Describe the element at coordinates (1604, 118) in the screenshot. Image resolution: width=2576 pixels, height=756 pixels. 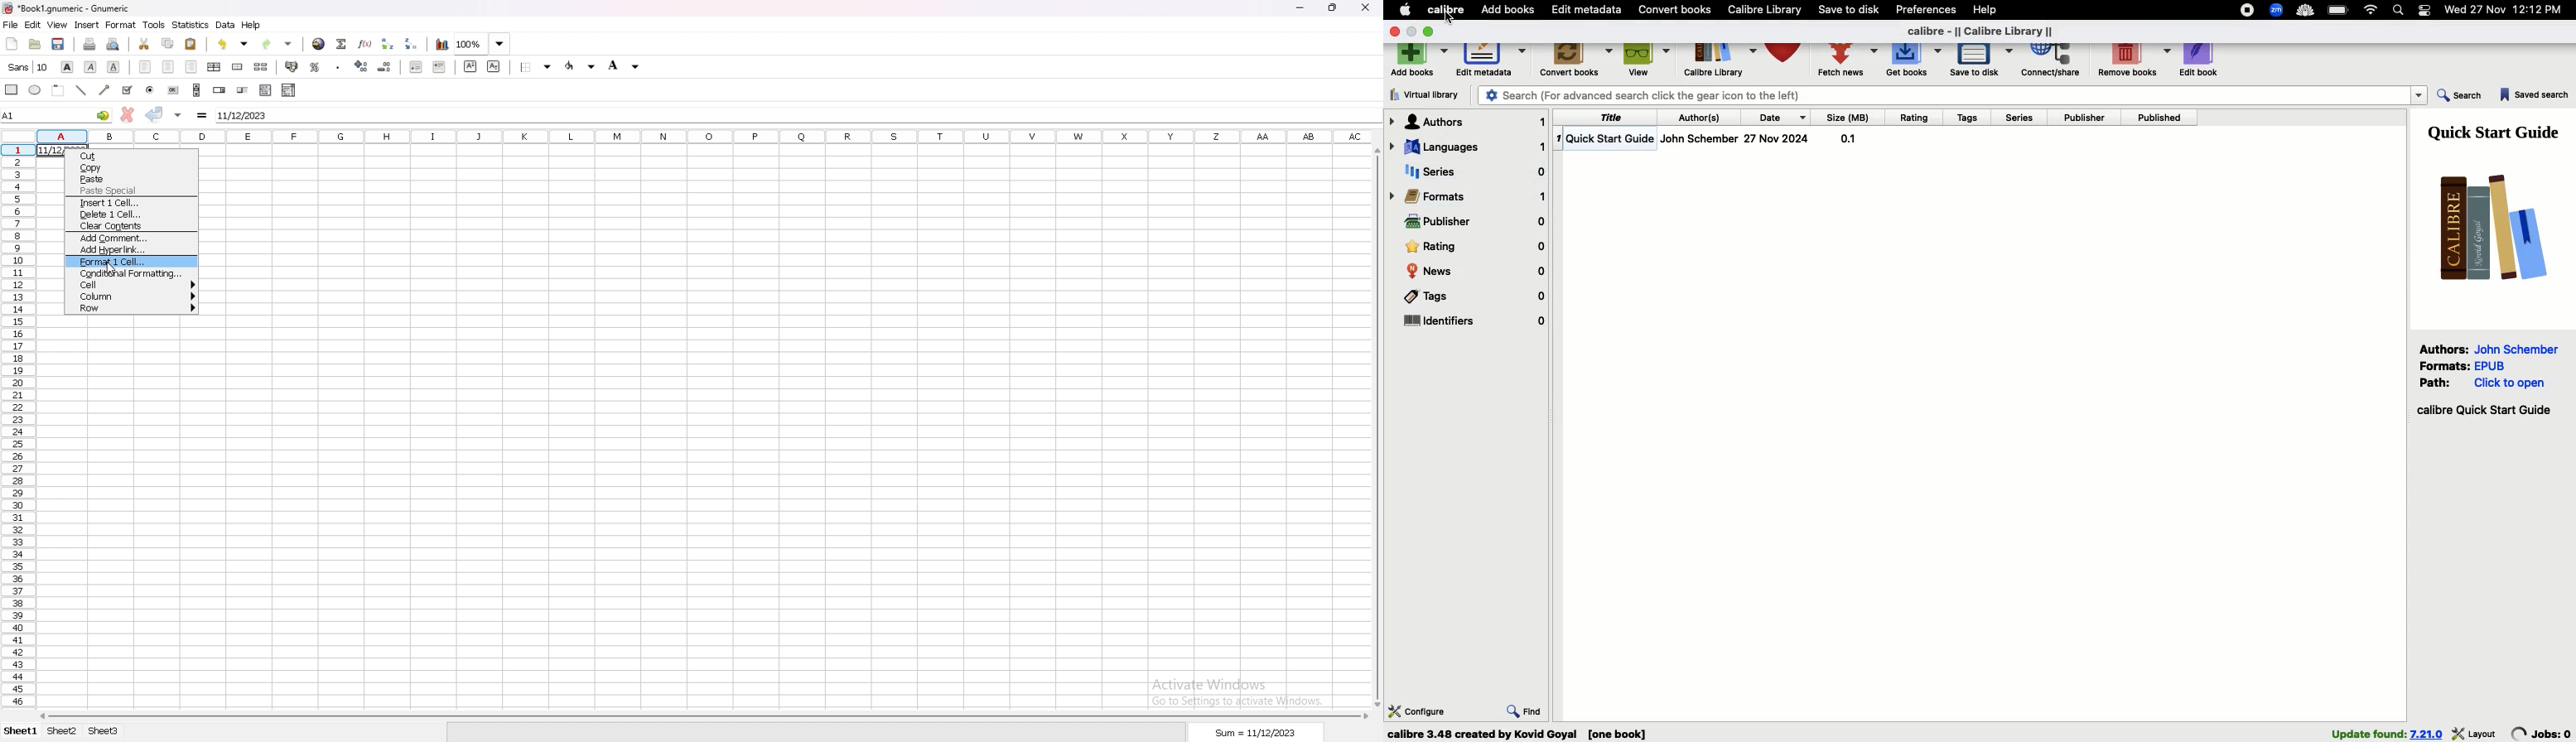
I see `Title` at that location.